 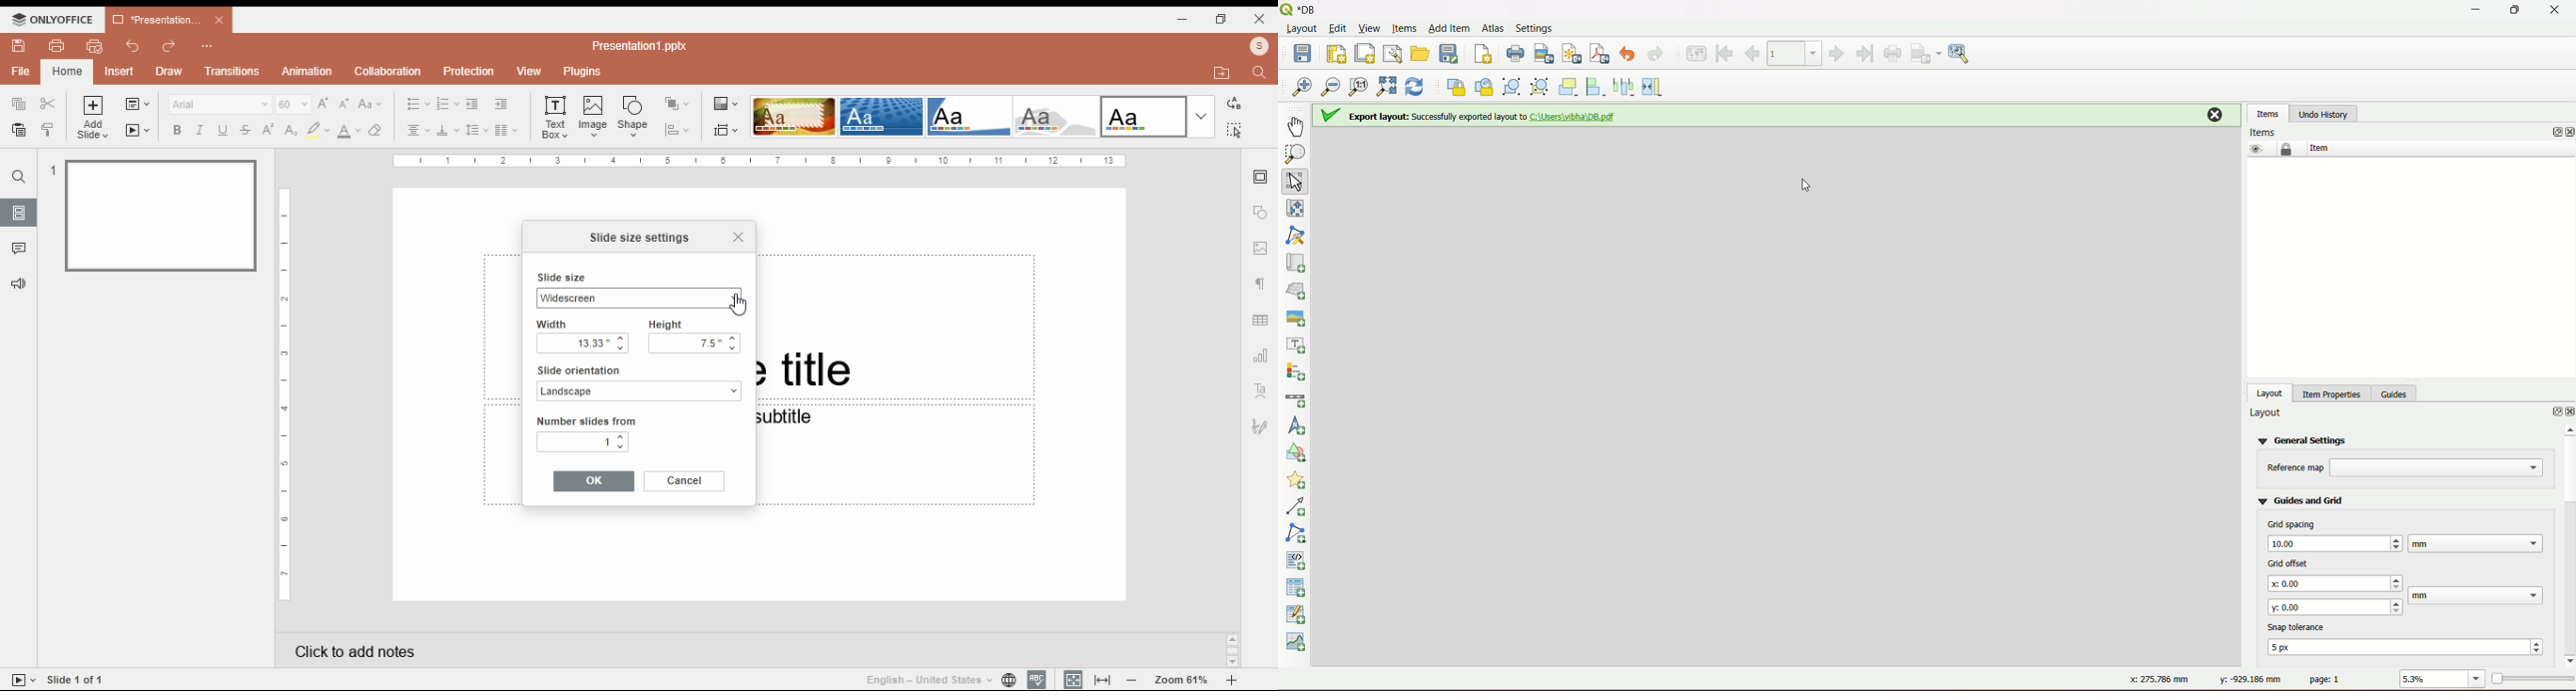 I want to click on align selected, so click(x=1597, y=87).